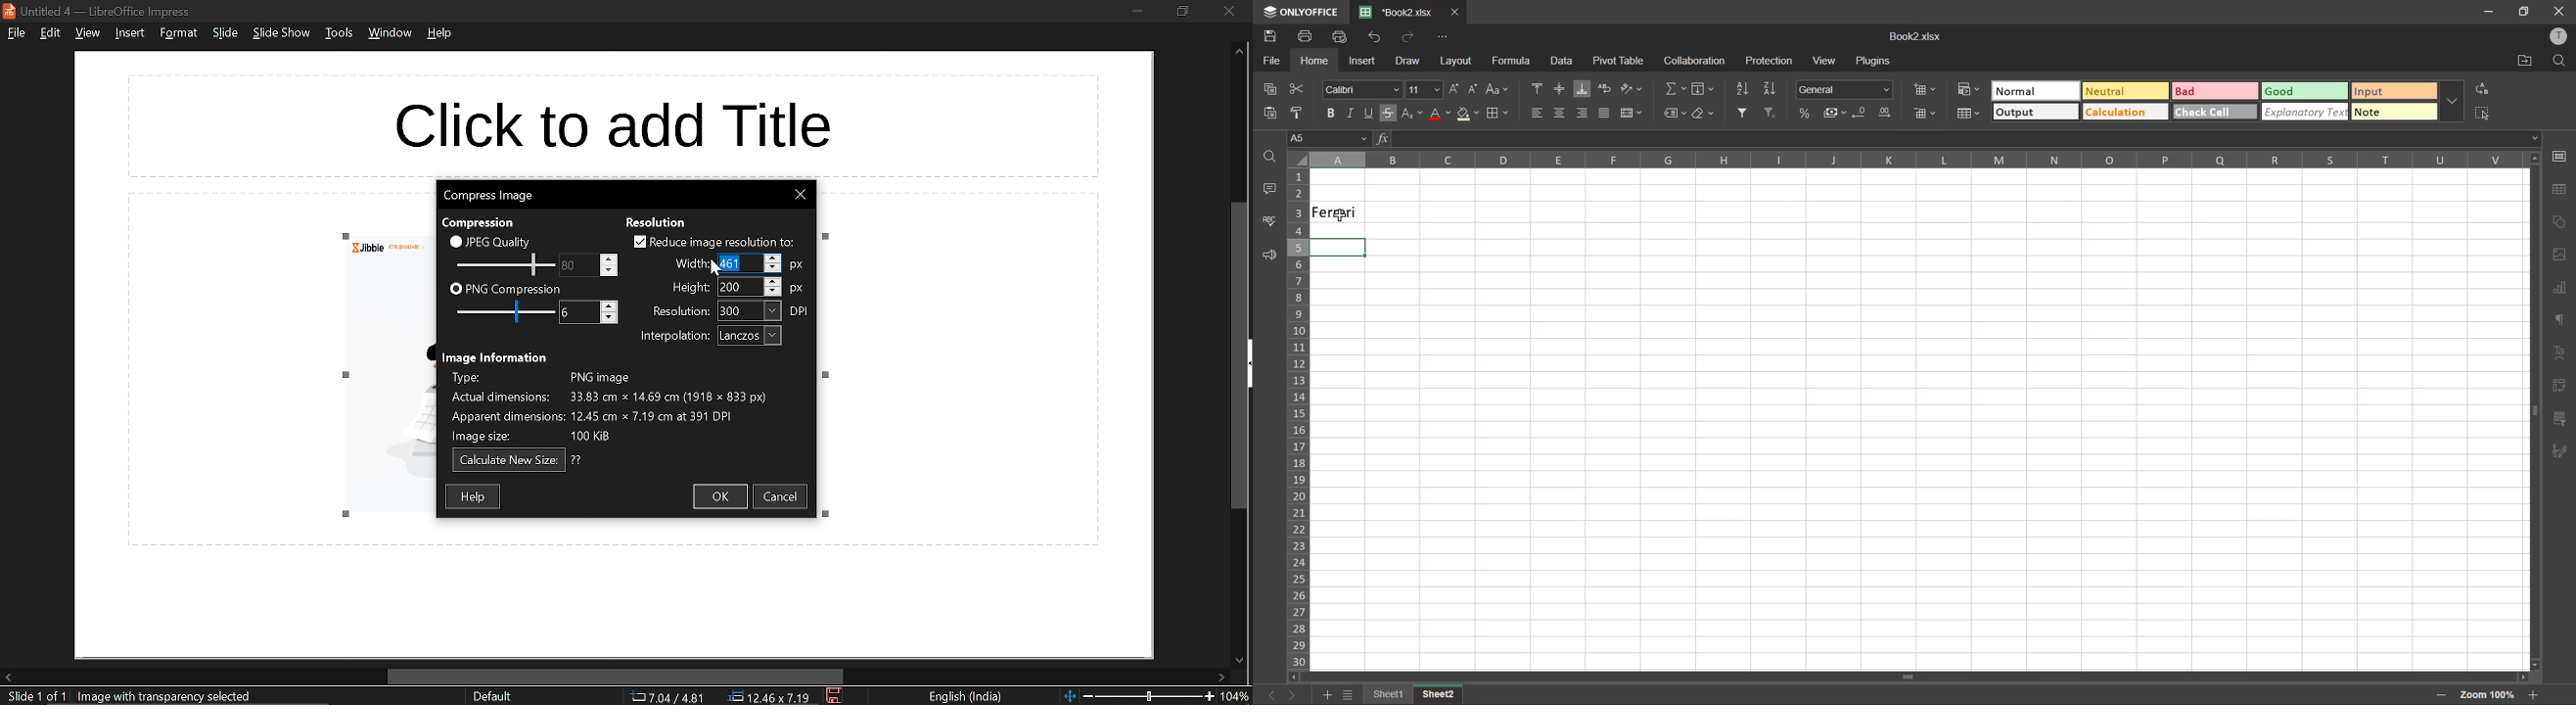 Image resolution: width=2576 pixels, height=728 pixels. What do you see at coordinates (2560, 10) in the screenshot?
I see `Close ` at bounding box center [2560, 10].